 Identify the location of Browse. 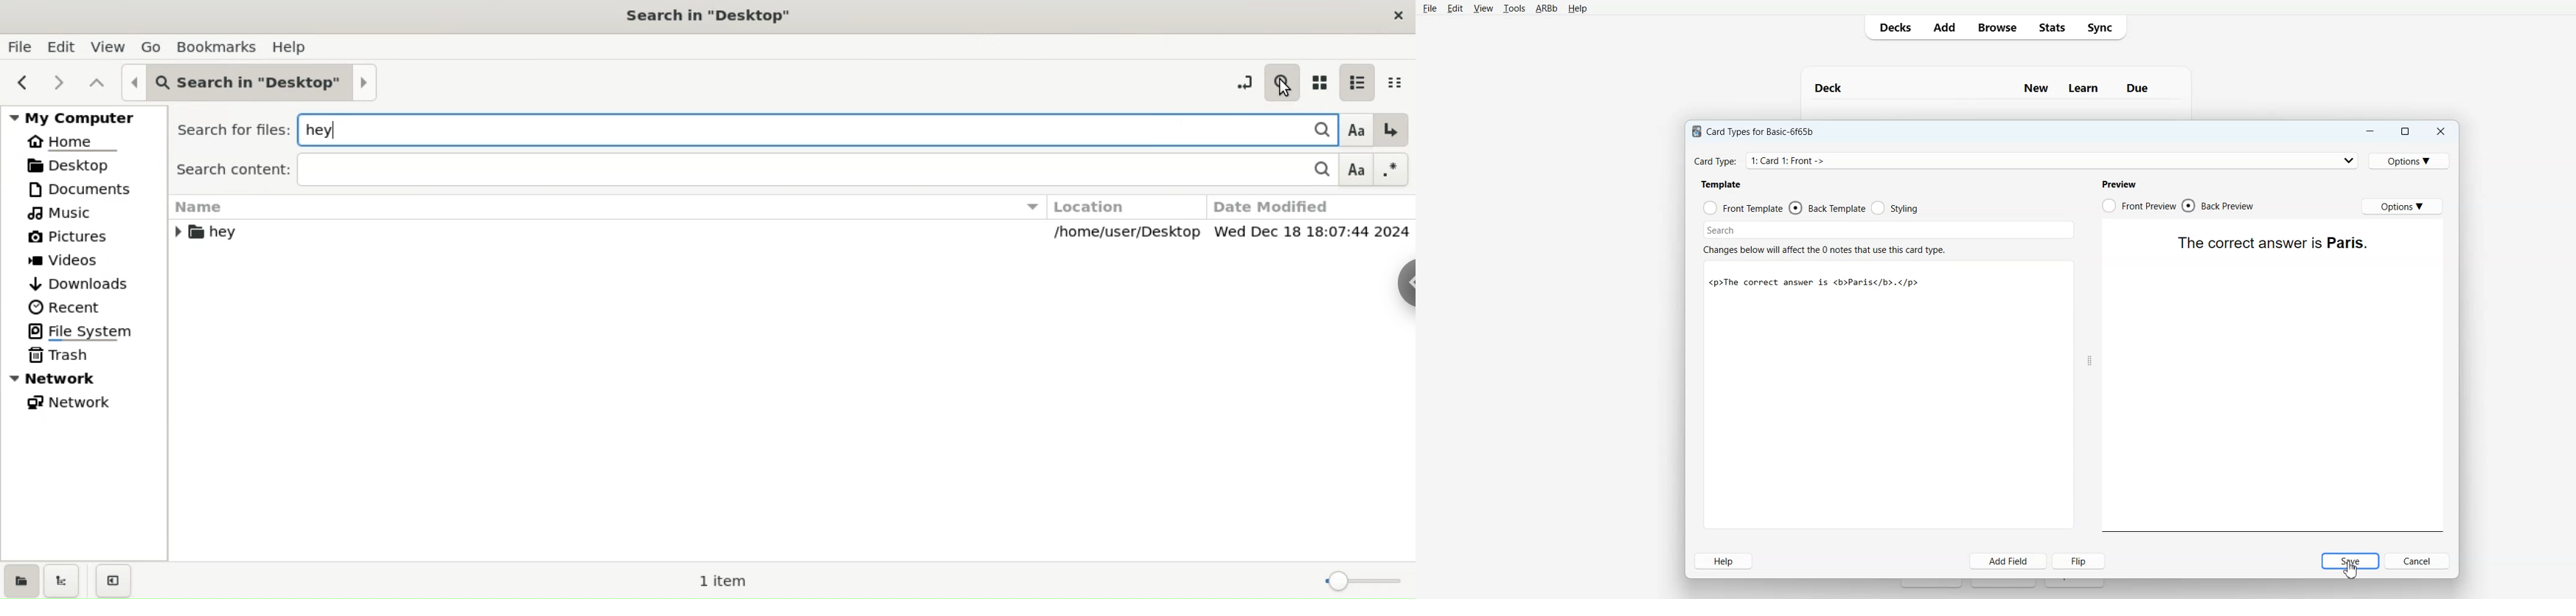
(1996, 27).